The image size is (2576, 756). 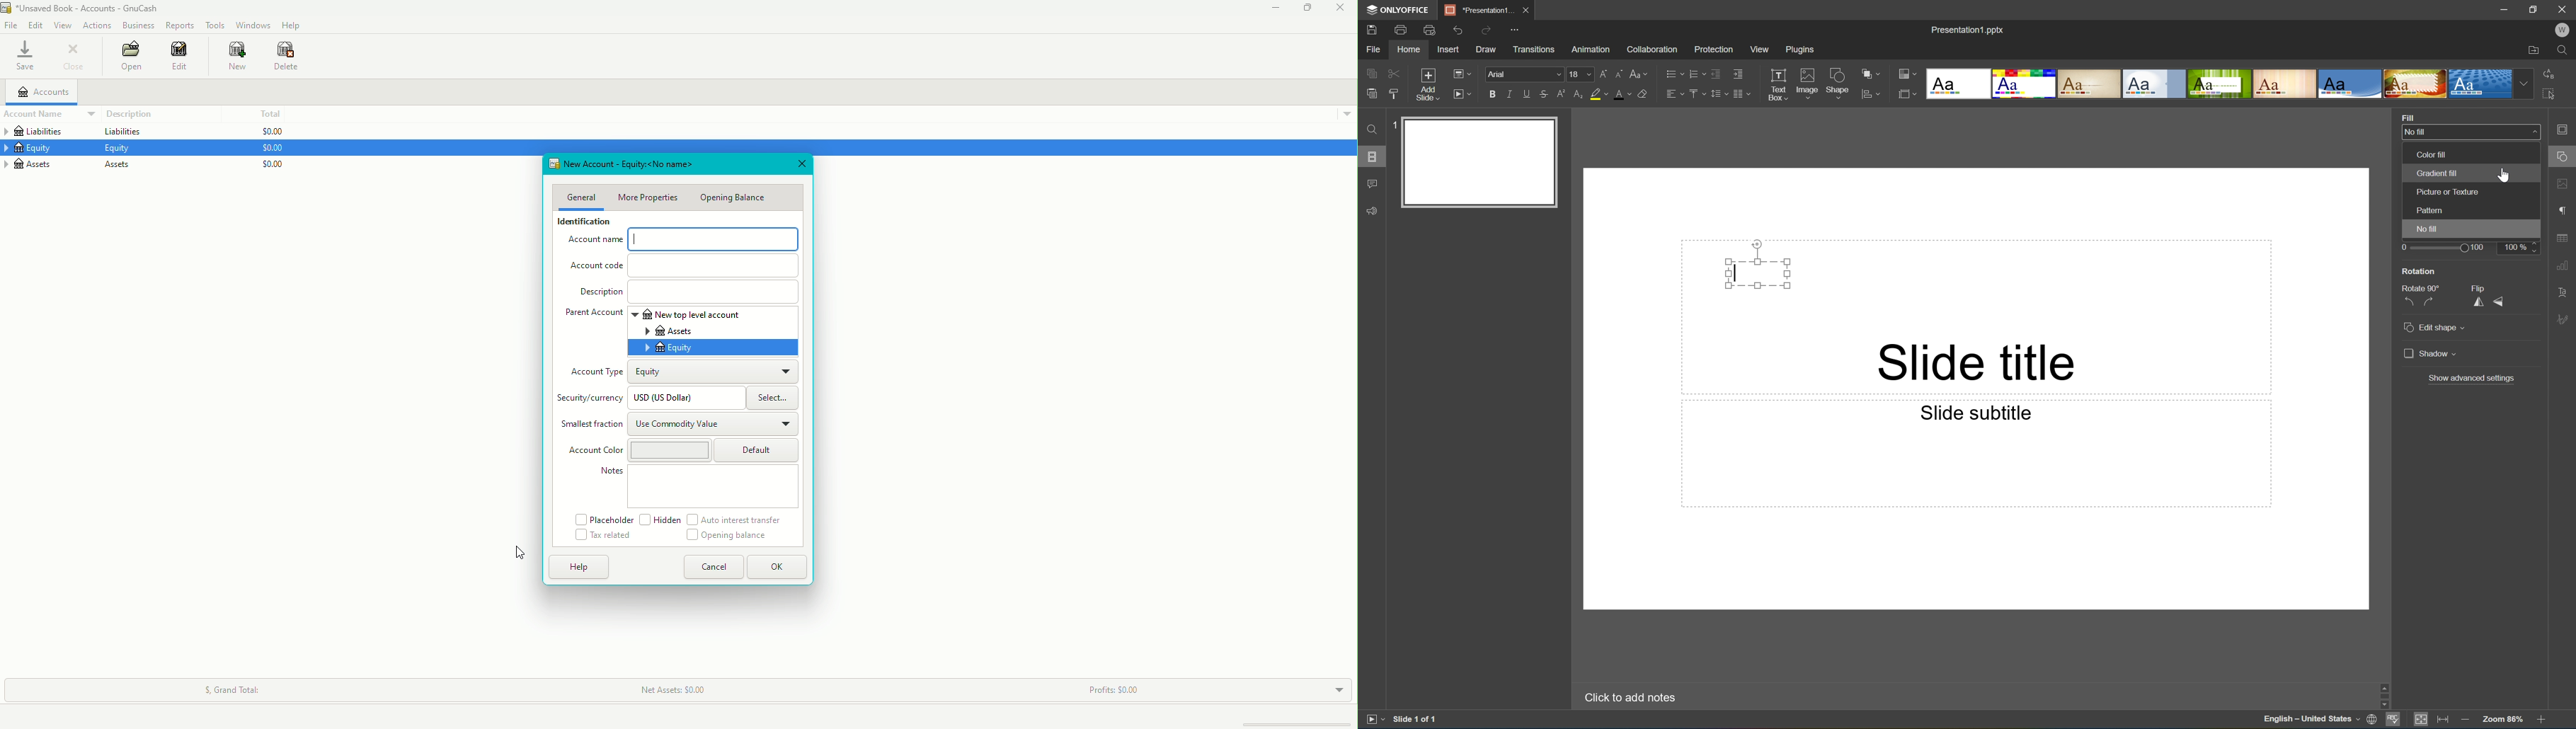 What do you see at coordinates (595, 316) in the screenshot?
I see `Parent Account` at bounding box center [595, 316].